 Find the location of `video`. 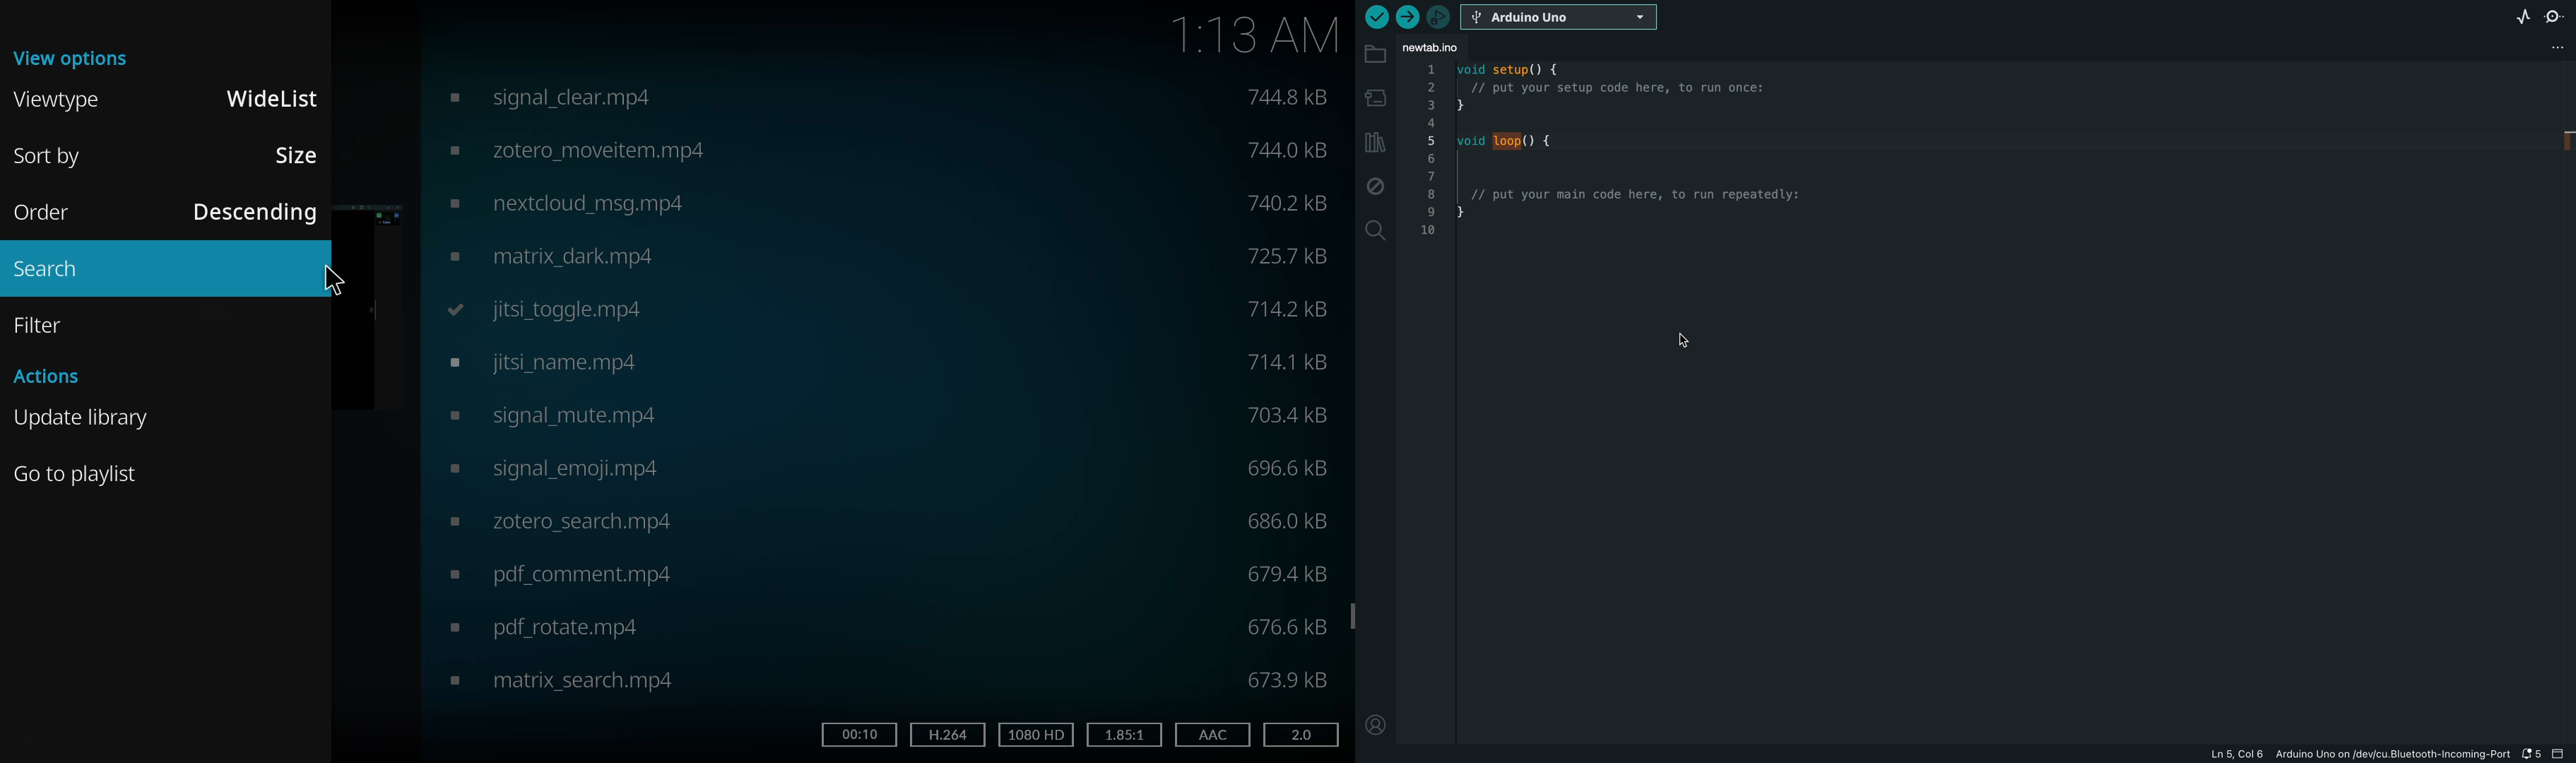

video is located at coordinates (548, 257).